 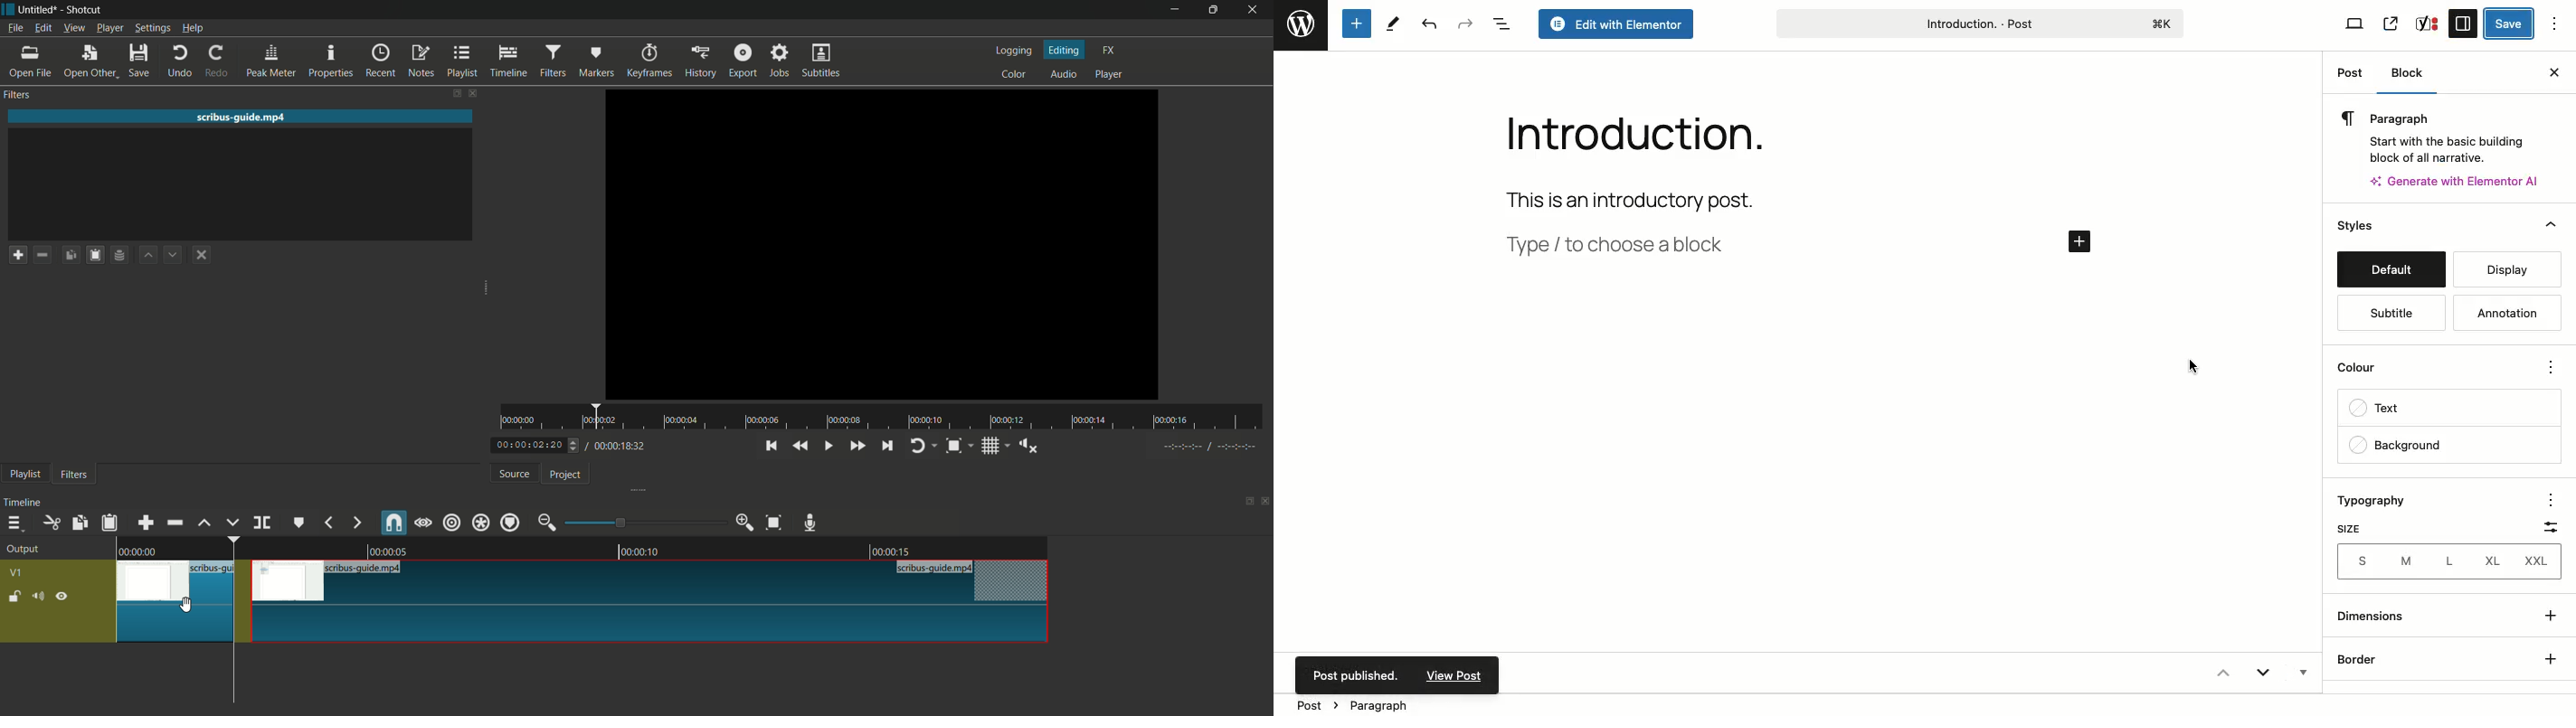 What do you see at coordinates (651, 62) in the screenshot?
I see `keyframes` at bounding box center [651, 62].